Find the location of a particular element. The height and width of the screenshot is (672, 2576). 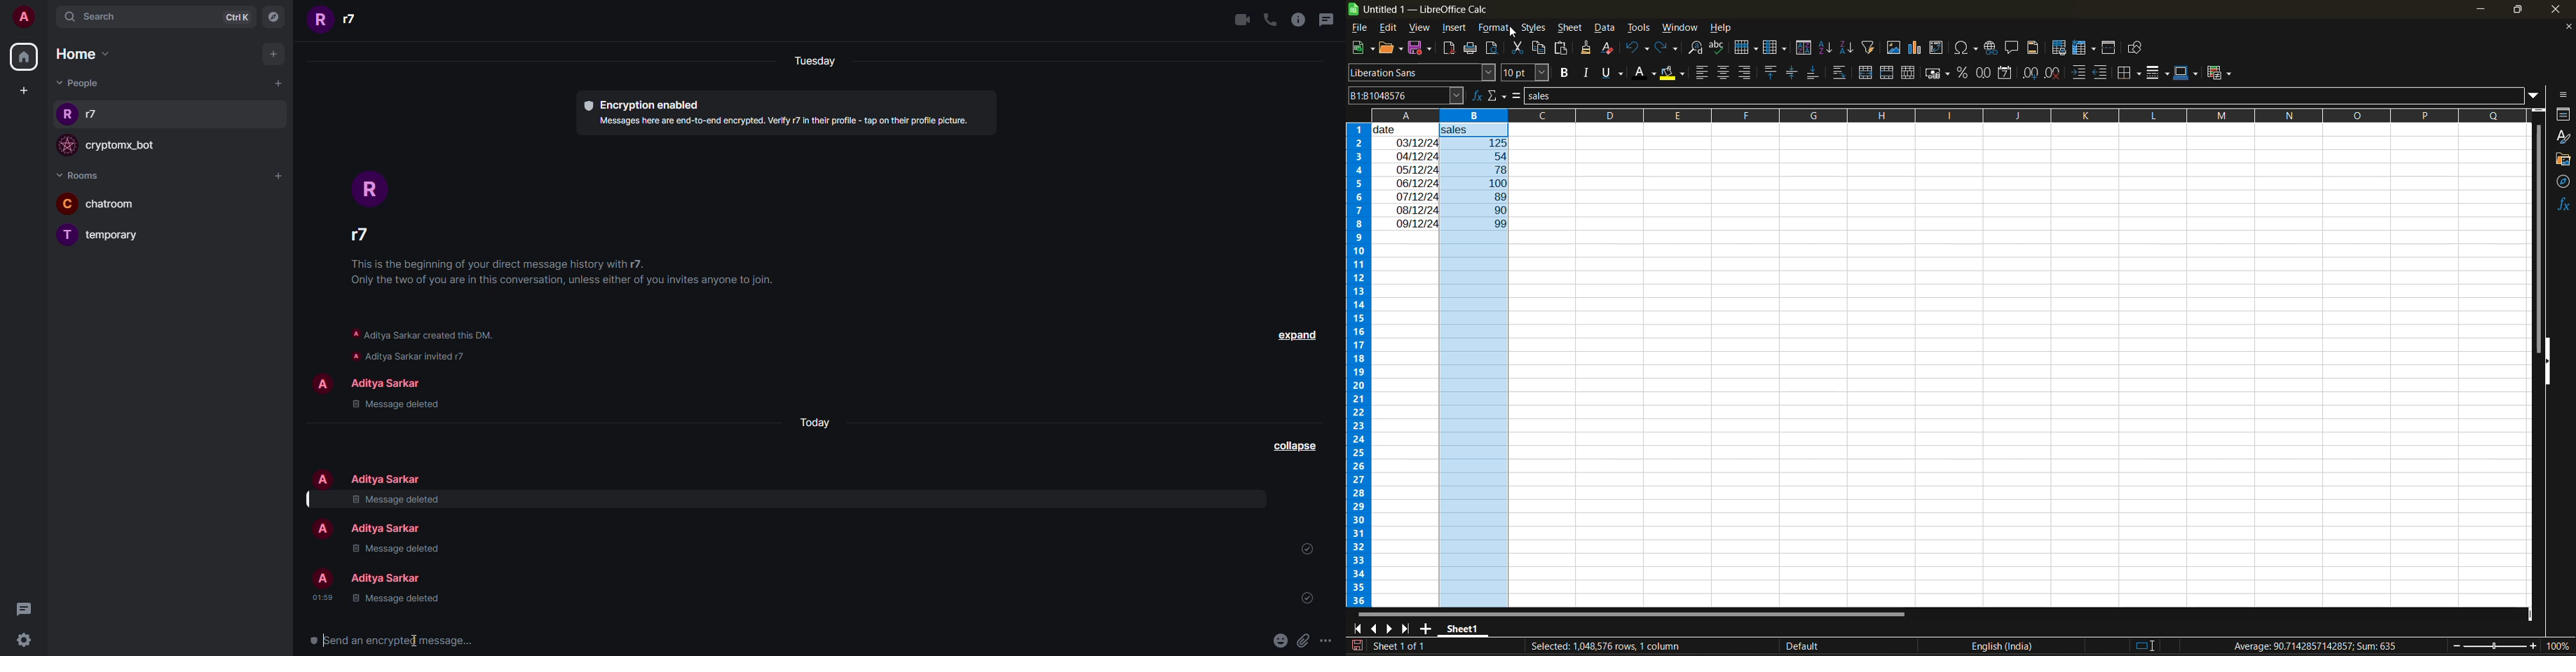

conditional is located at coordinates (2217, 74).